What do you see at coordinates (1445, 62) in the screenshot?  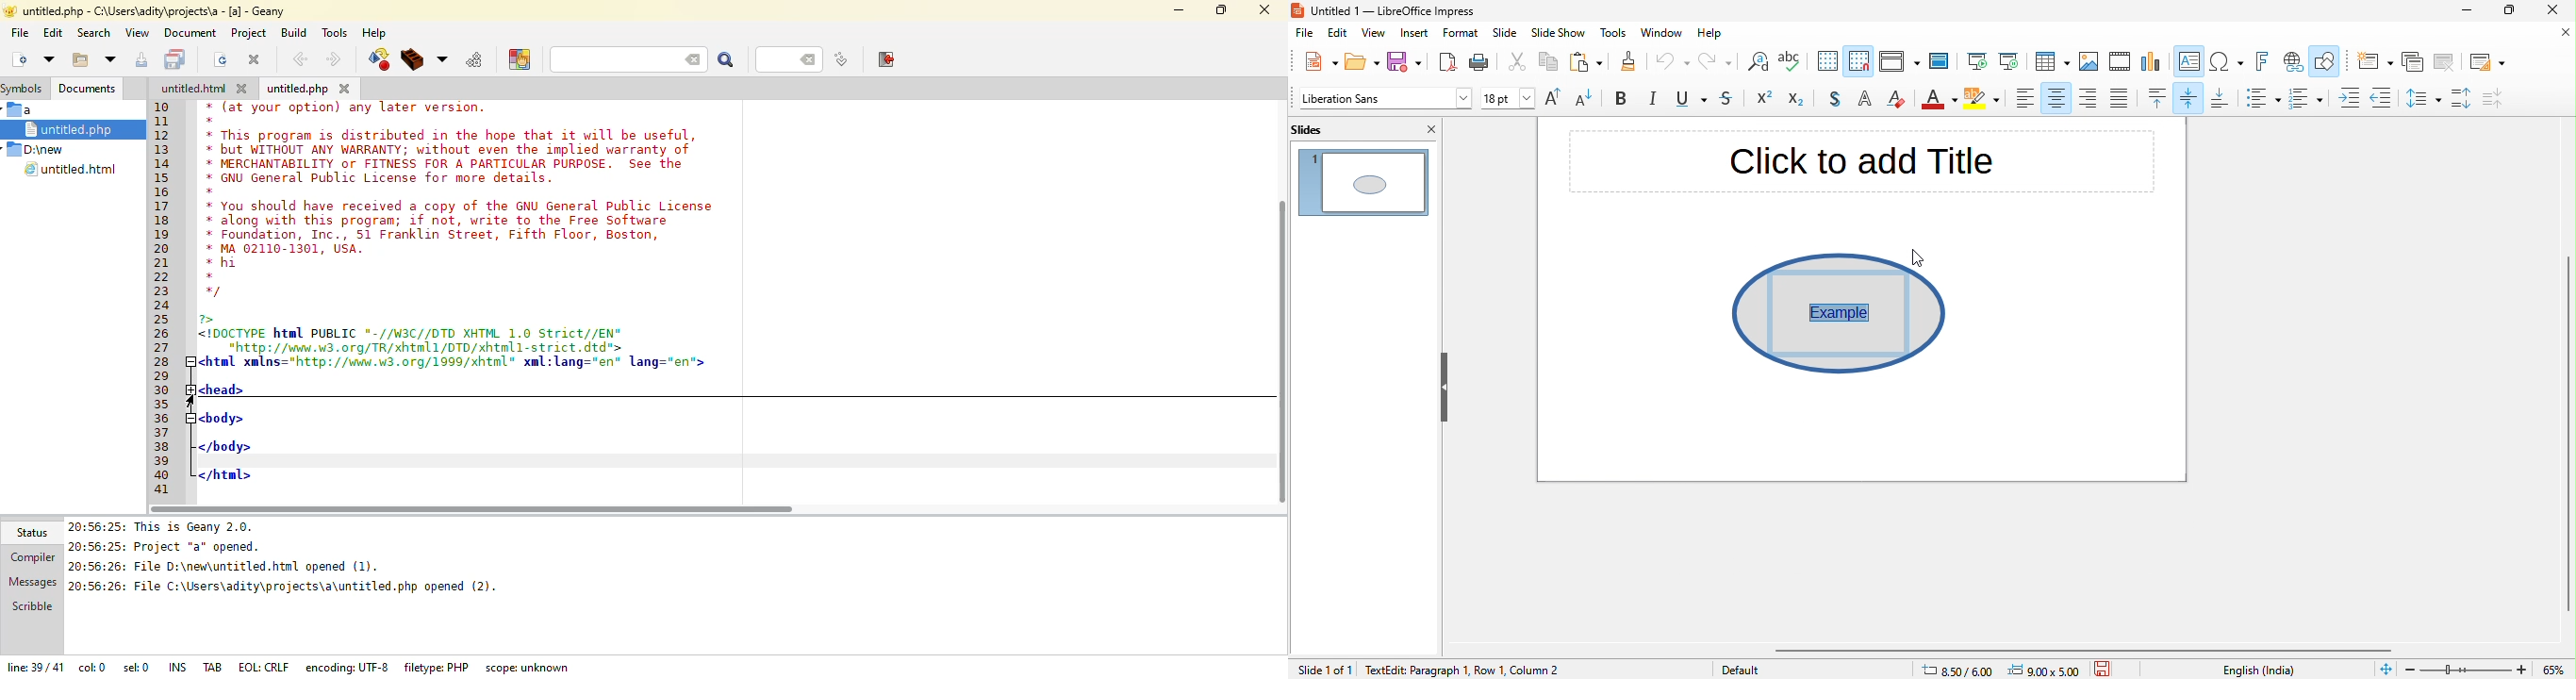 I see `export directly as pdf` at bounding box center [1445, 62].